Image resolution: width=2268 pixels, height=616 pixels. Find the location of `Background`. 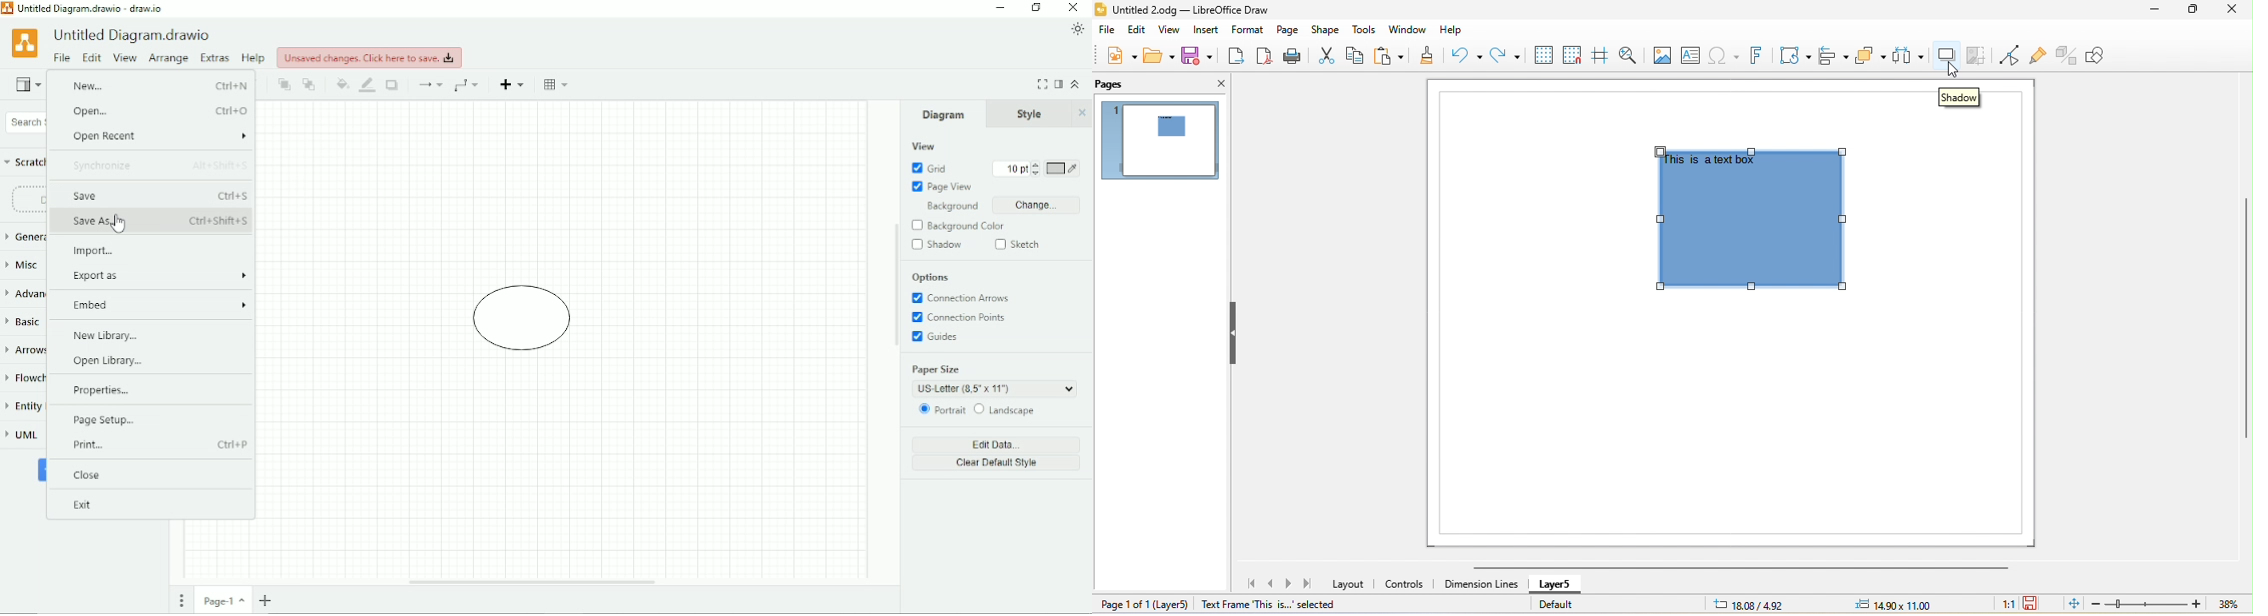

Background is located at coordinates (952, 206).